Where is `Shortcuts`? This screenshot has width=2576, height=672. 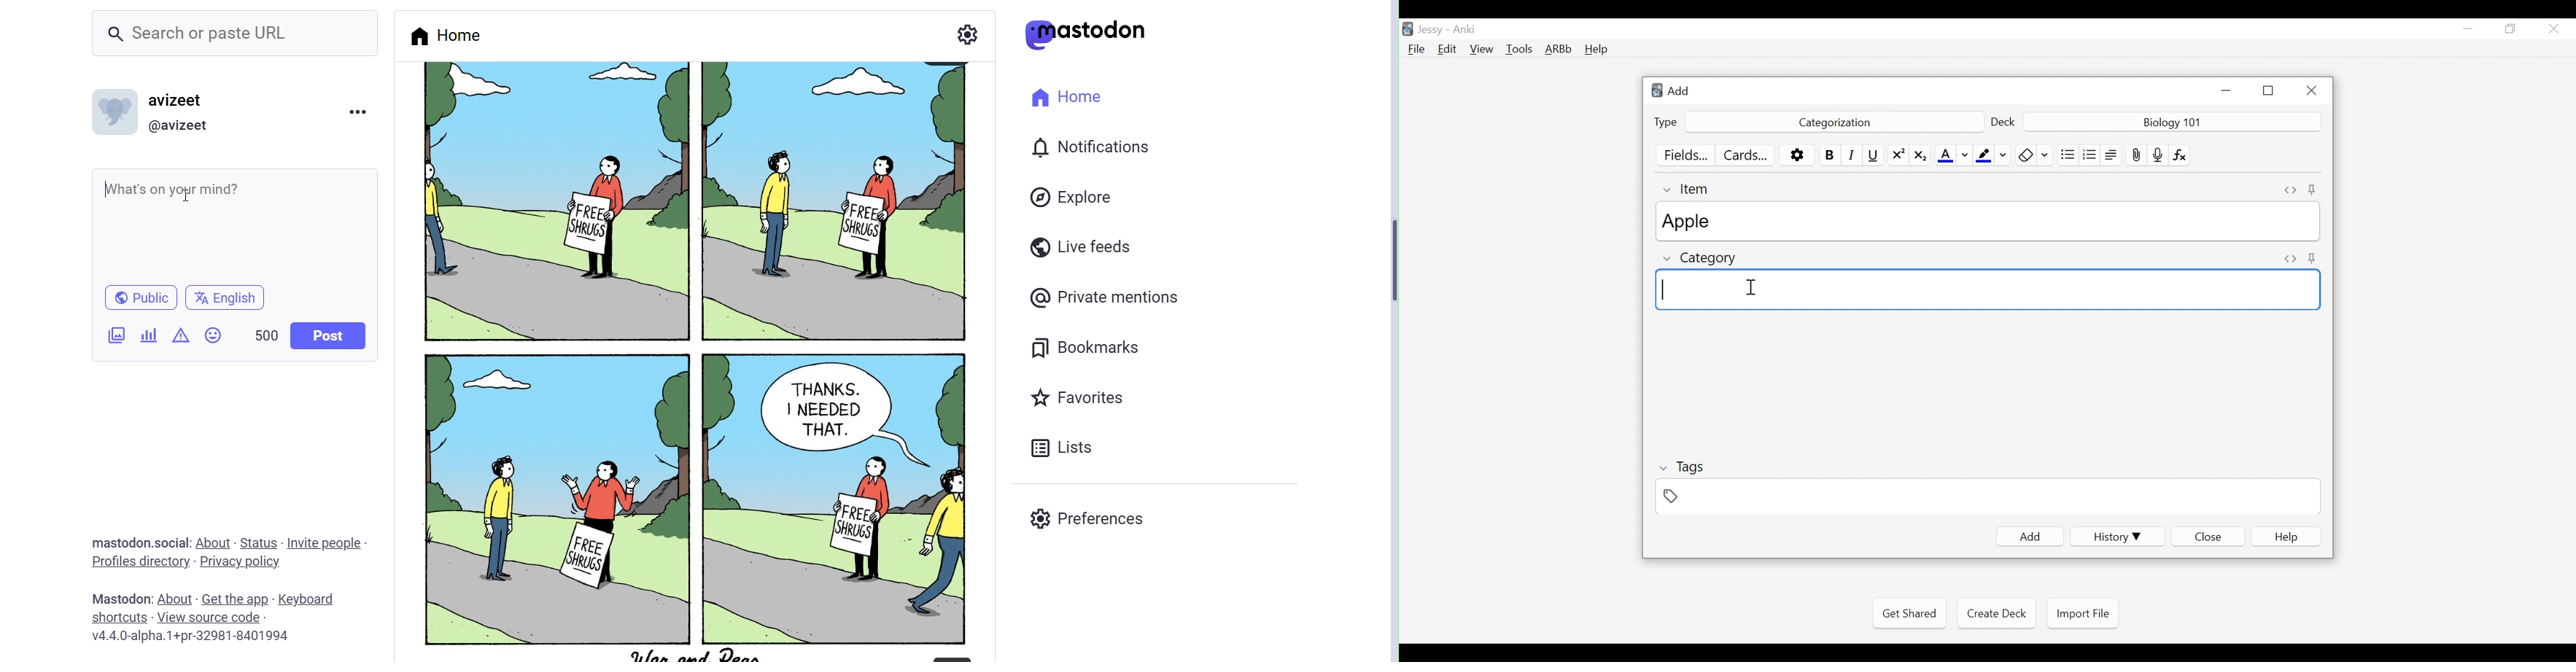
Shortcuts is located at coordinates (119, 618).